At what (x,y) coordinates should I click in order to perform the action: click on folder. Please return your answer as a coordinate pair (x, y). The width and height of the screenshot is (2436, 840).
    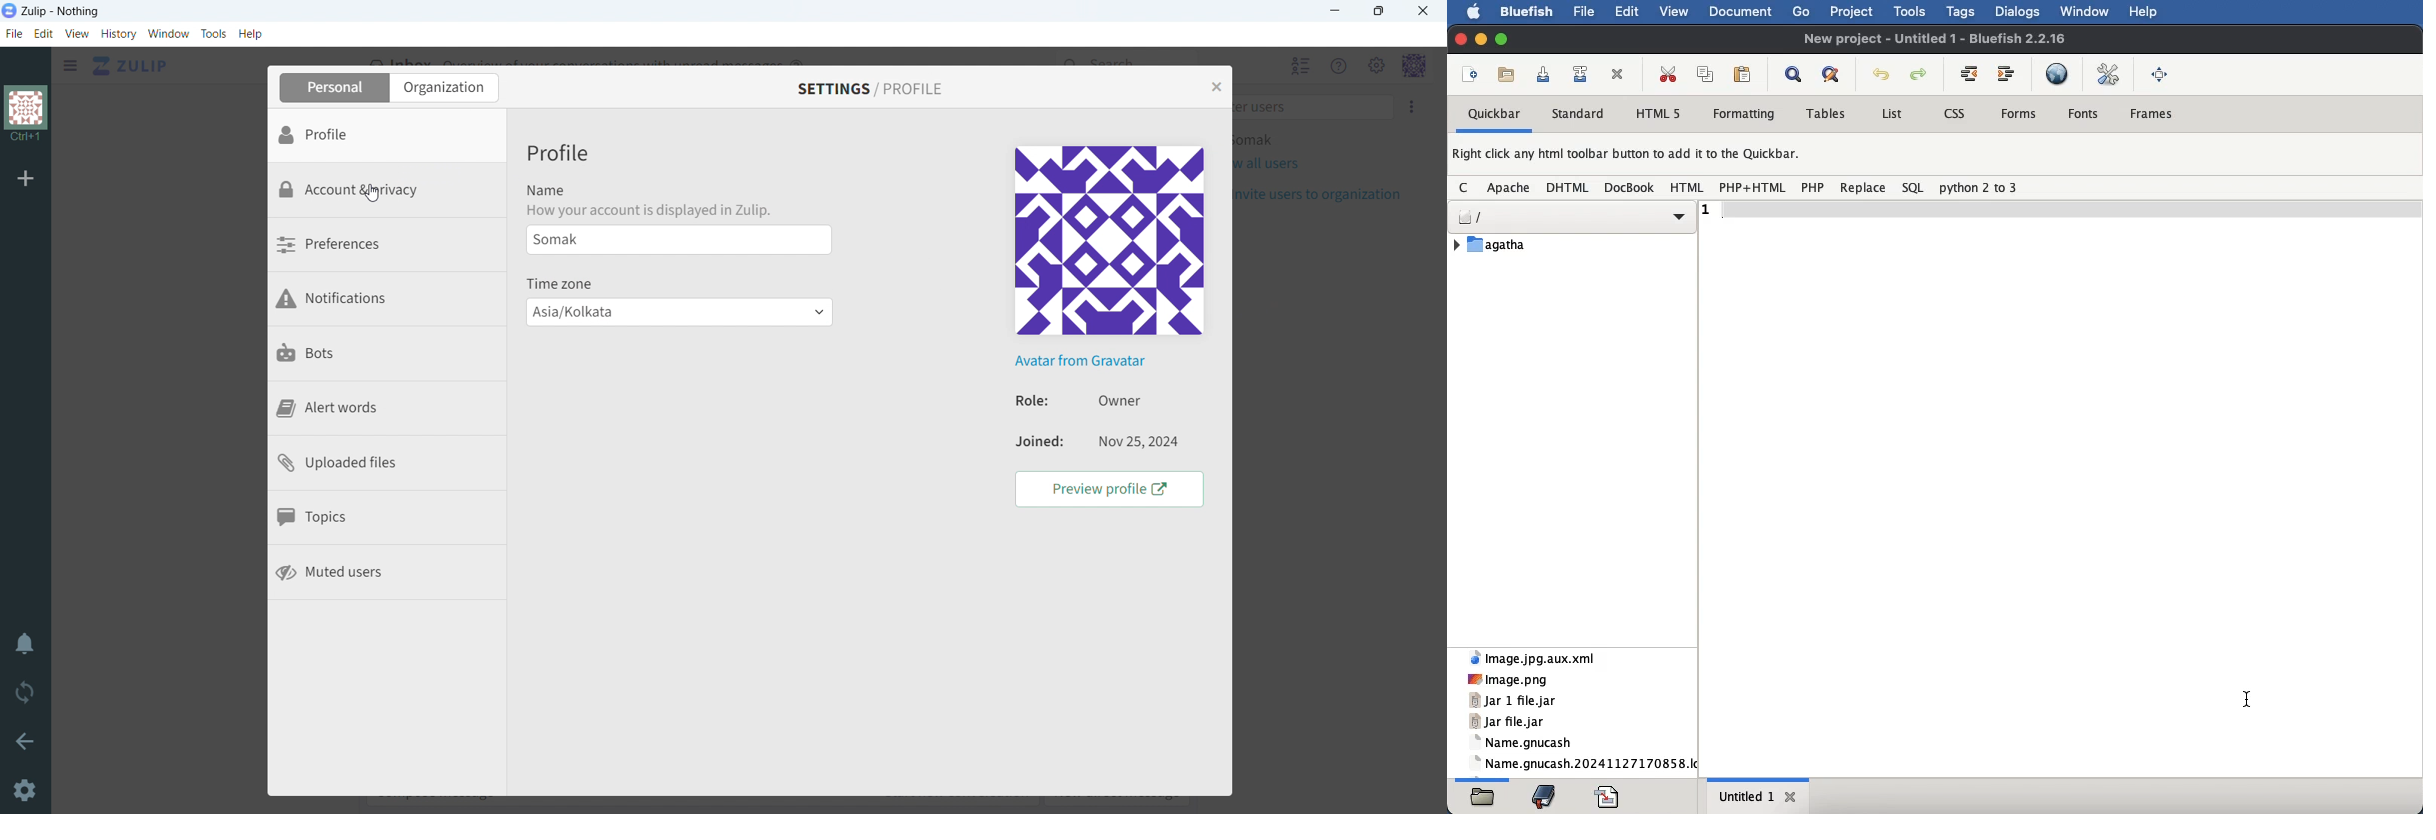
    Looking at the image, I should click on (1482, 799).